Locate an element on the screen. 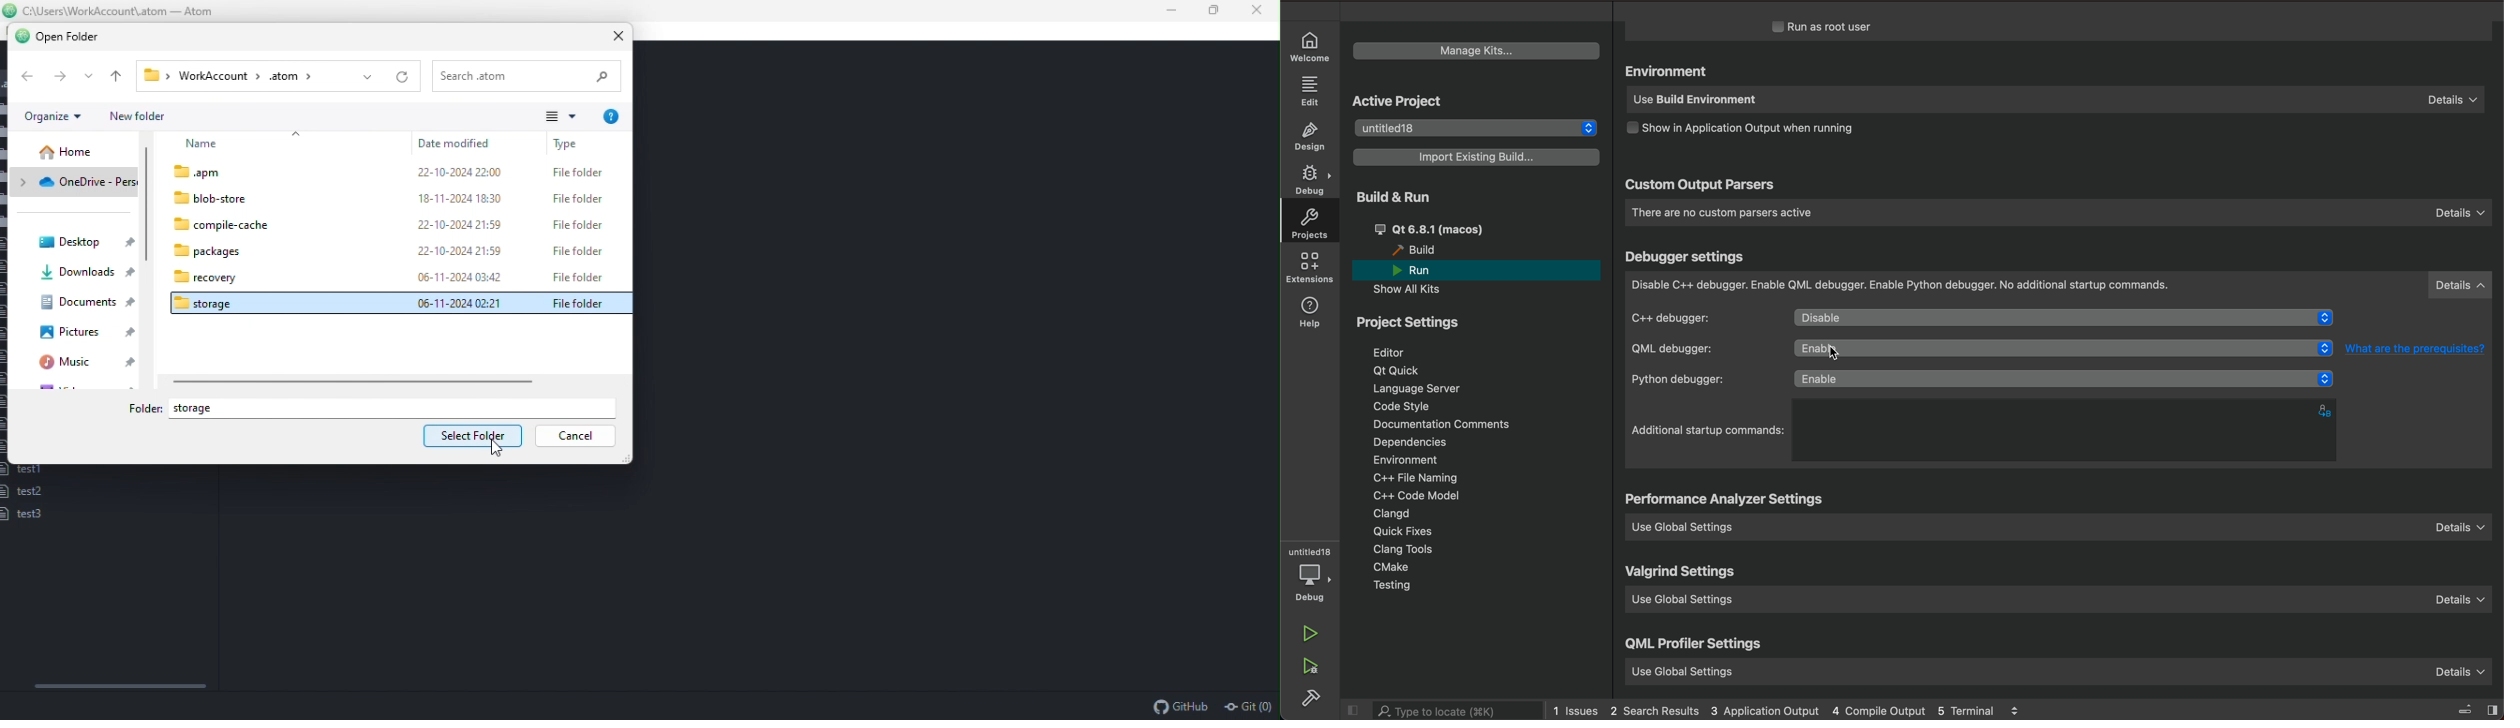 The width and height of the screenshot is (2520, 728). dependencies is located at coordinates (1409, 442).